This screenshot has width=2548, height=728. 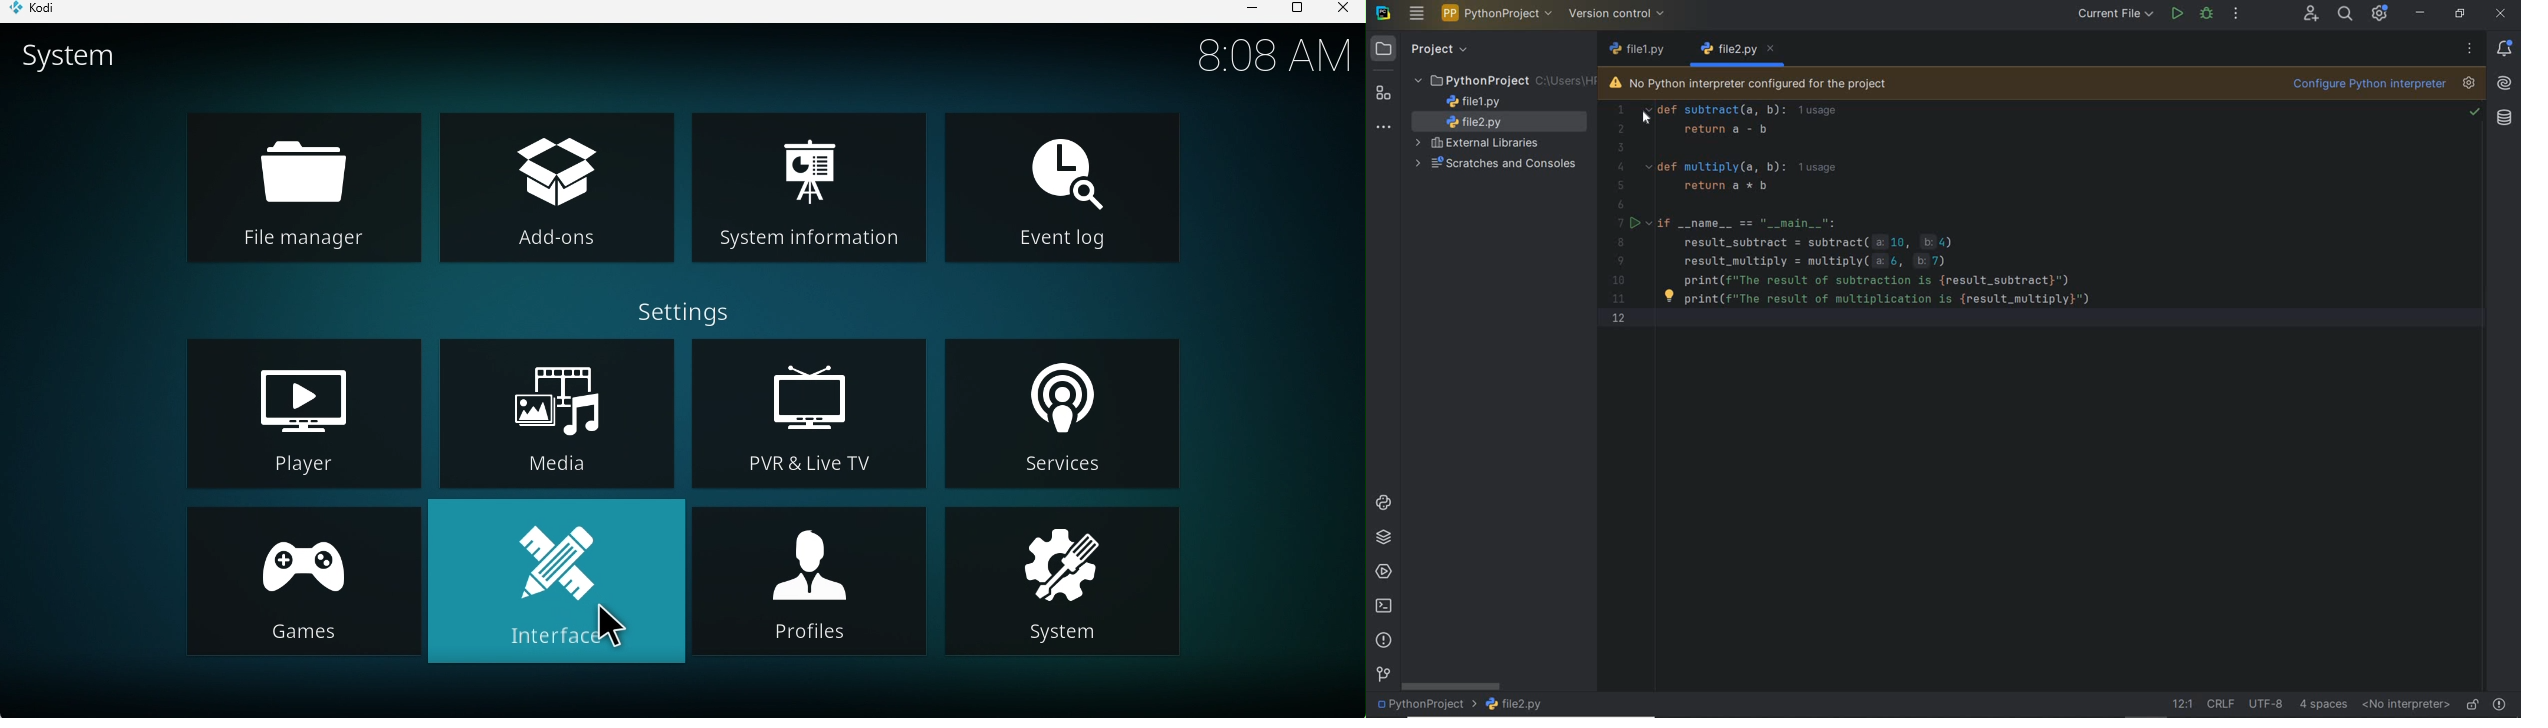 I want to click on Database, so click(x=2504, y=120).